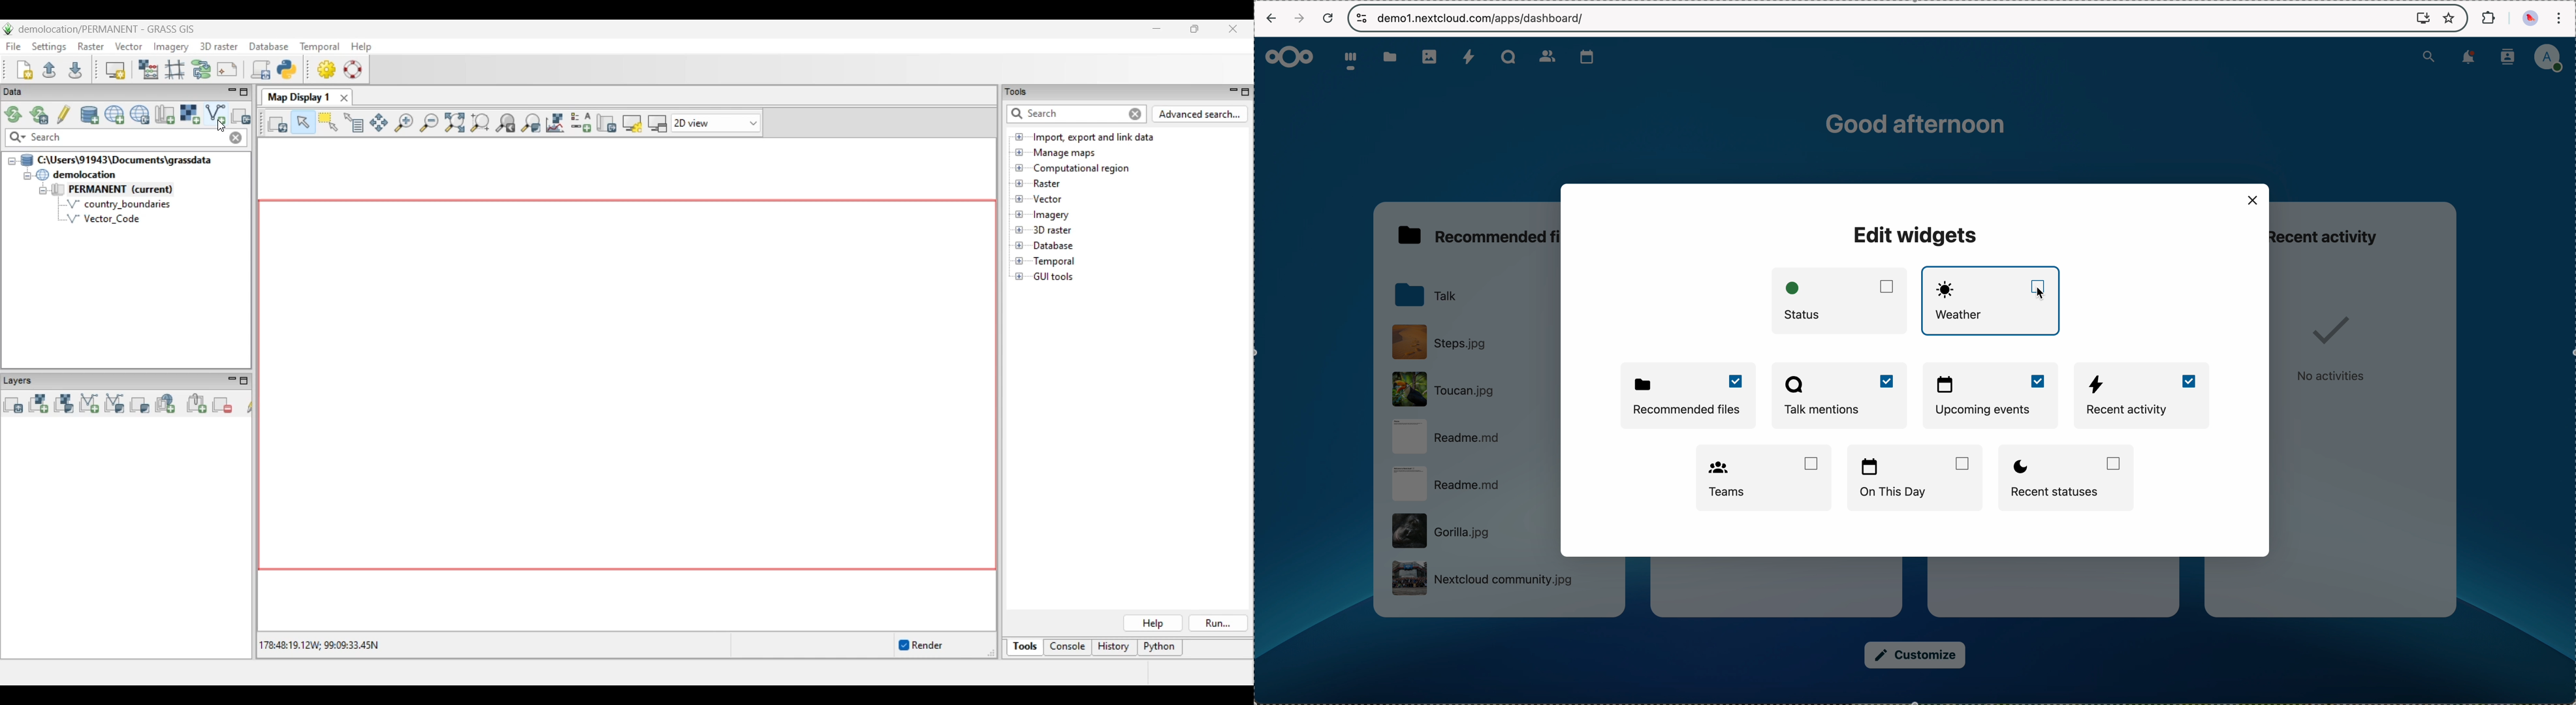 The image size is (2576, 728). Describe the element at coordinates (1349, 60) in the screenshot. I see `dashboard` at that location.